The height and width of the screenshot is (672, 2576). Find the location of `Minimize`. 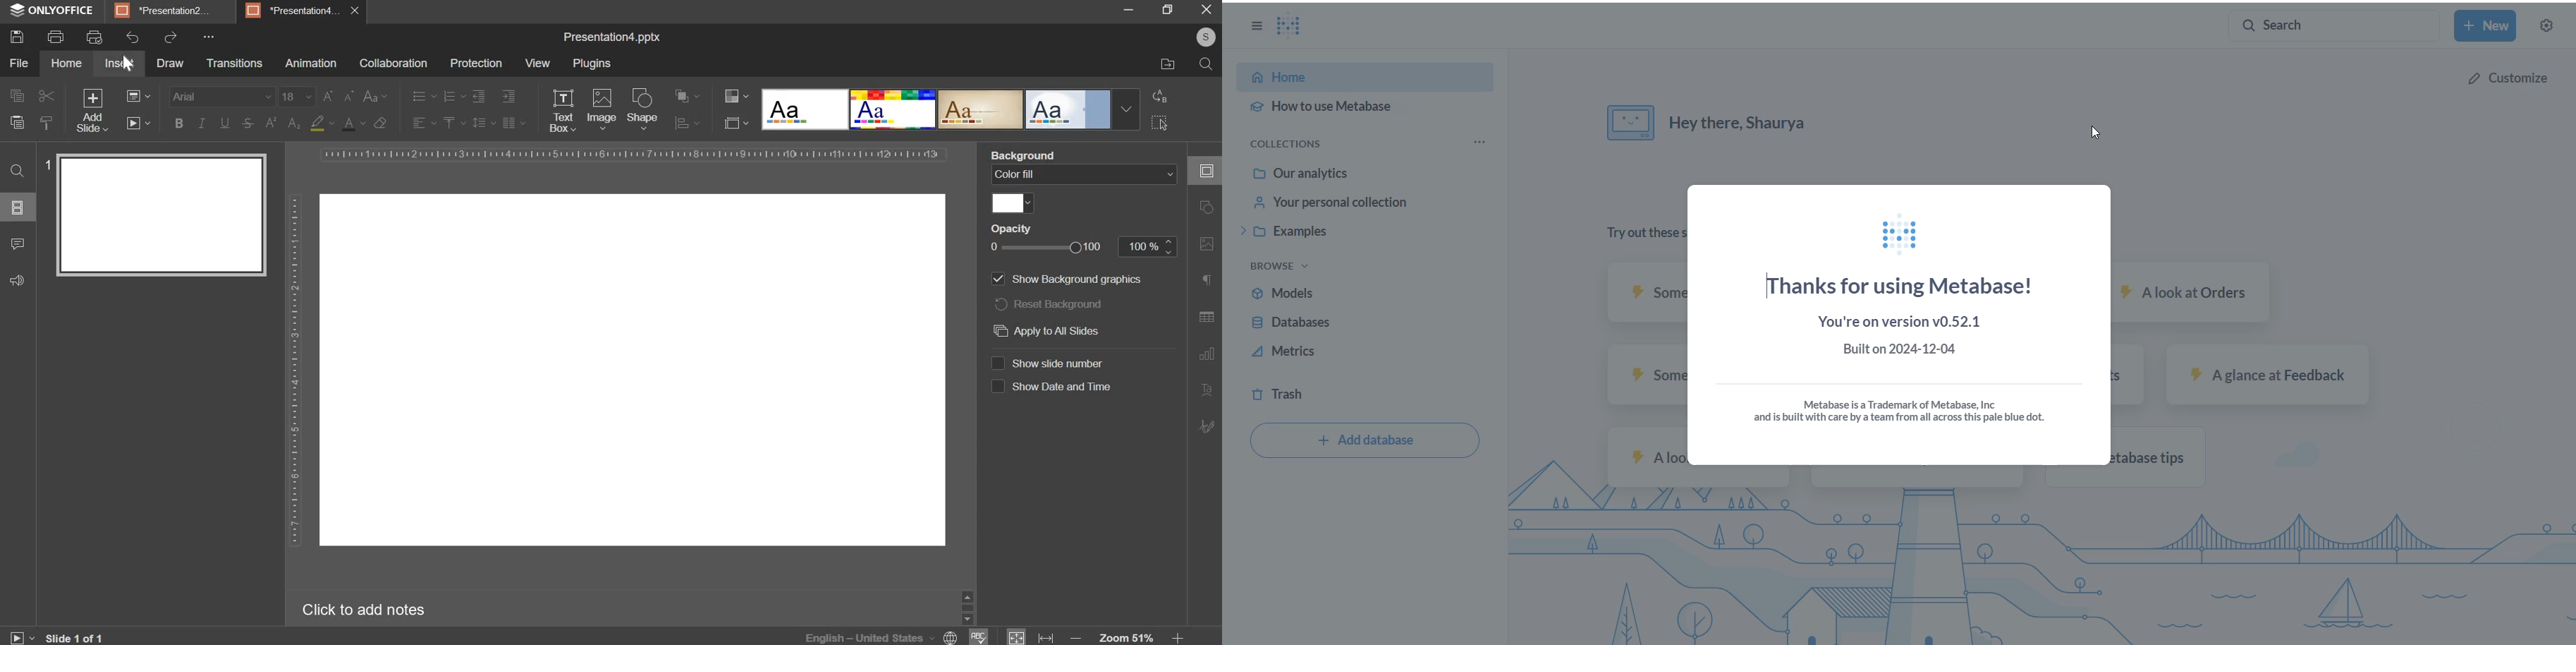

Minimize is located at coordinates (1132, 9).